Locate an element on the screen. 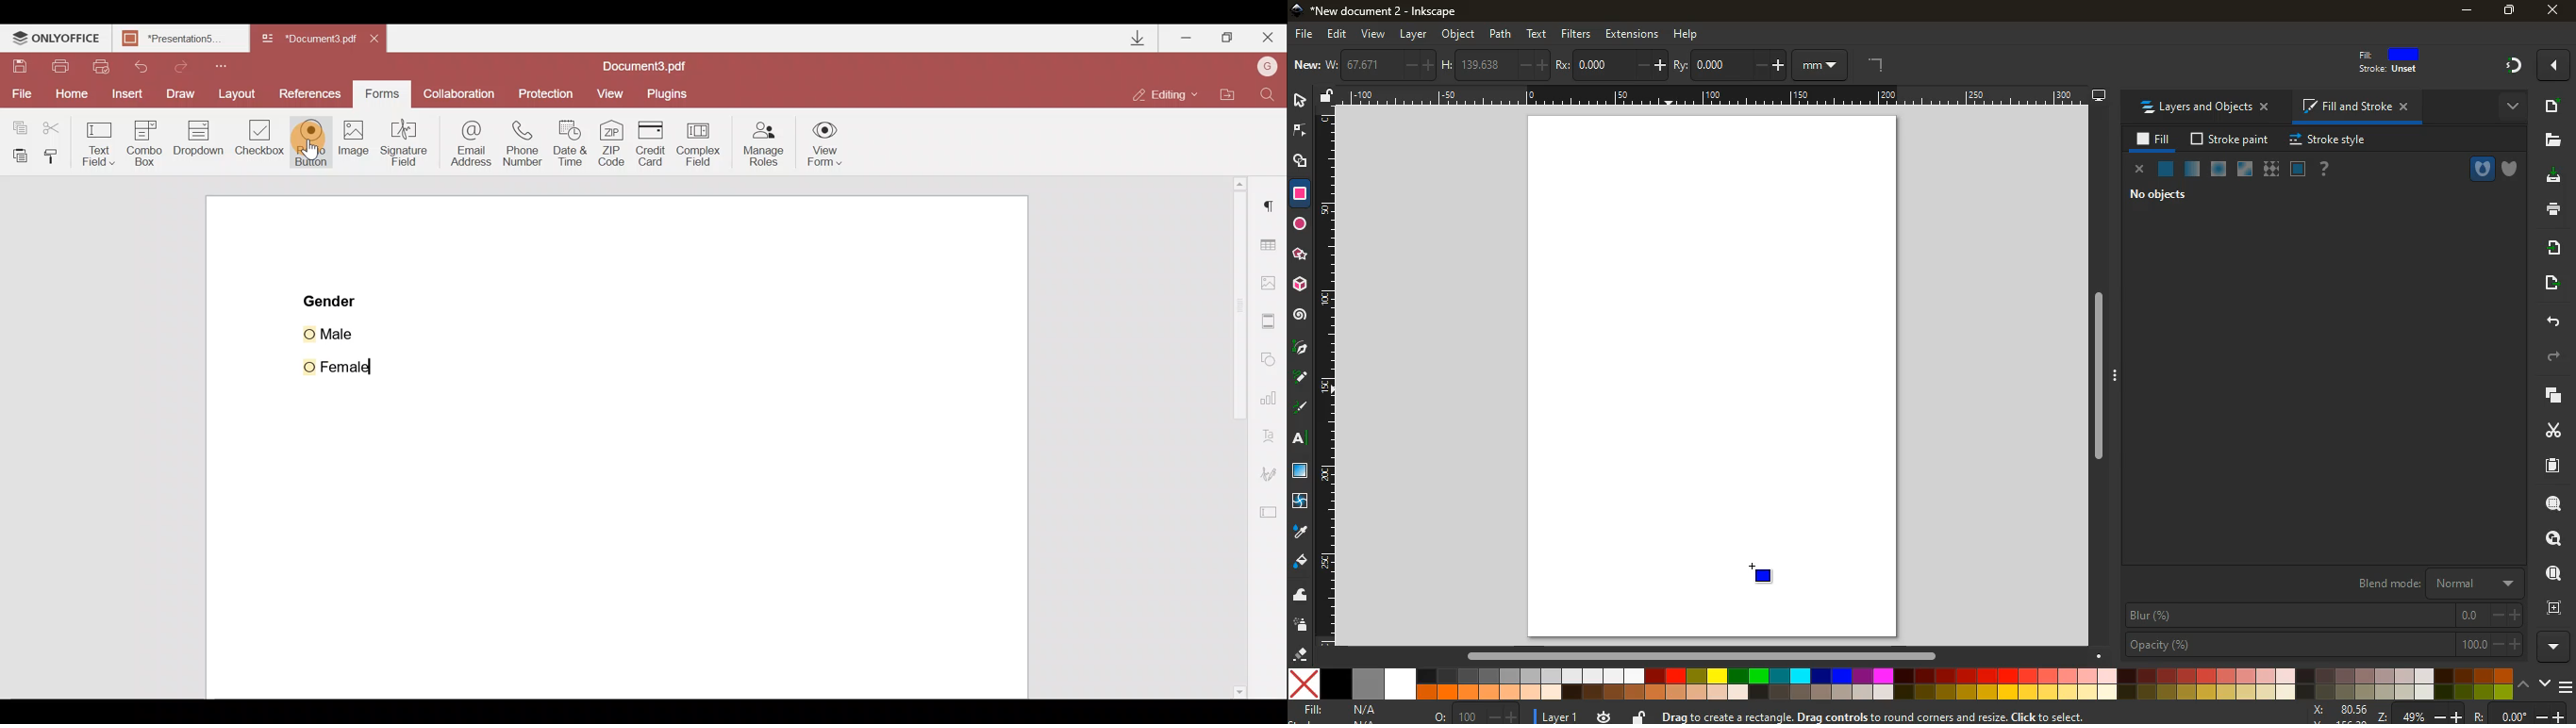 The image size is (2576, 728). drop is located at coordinates (1302, 531).